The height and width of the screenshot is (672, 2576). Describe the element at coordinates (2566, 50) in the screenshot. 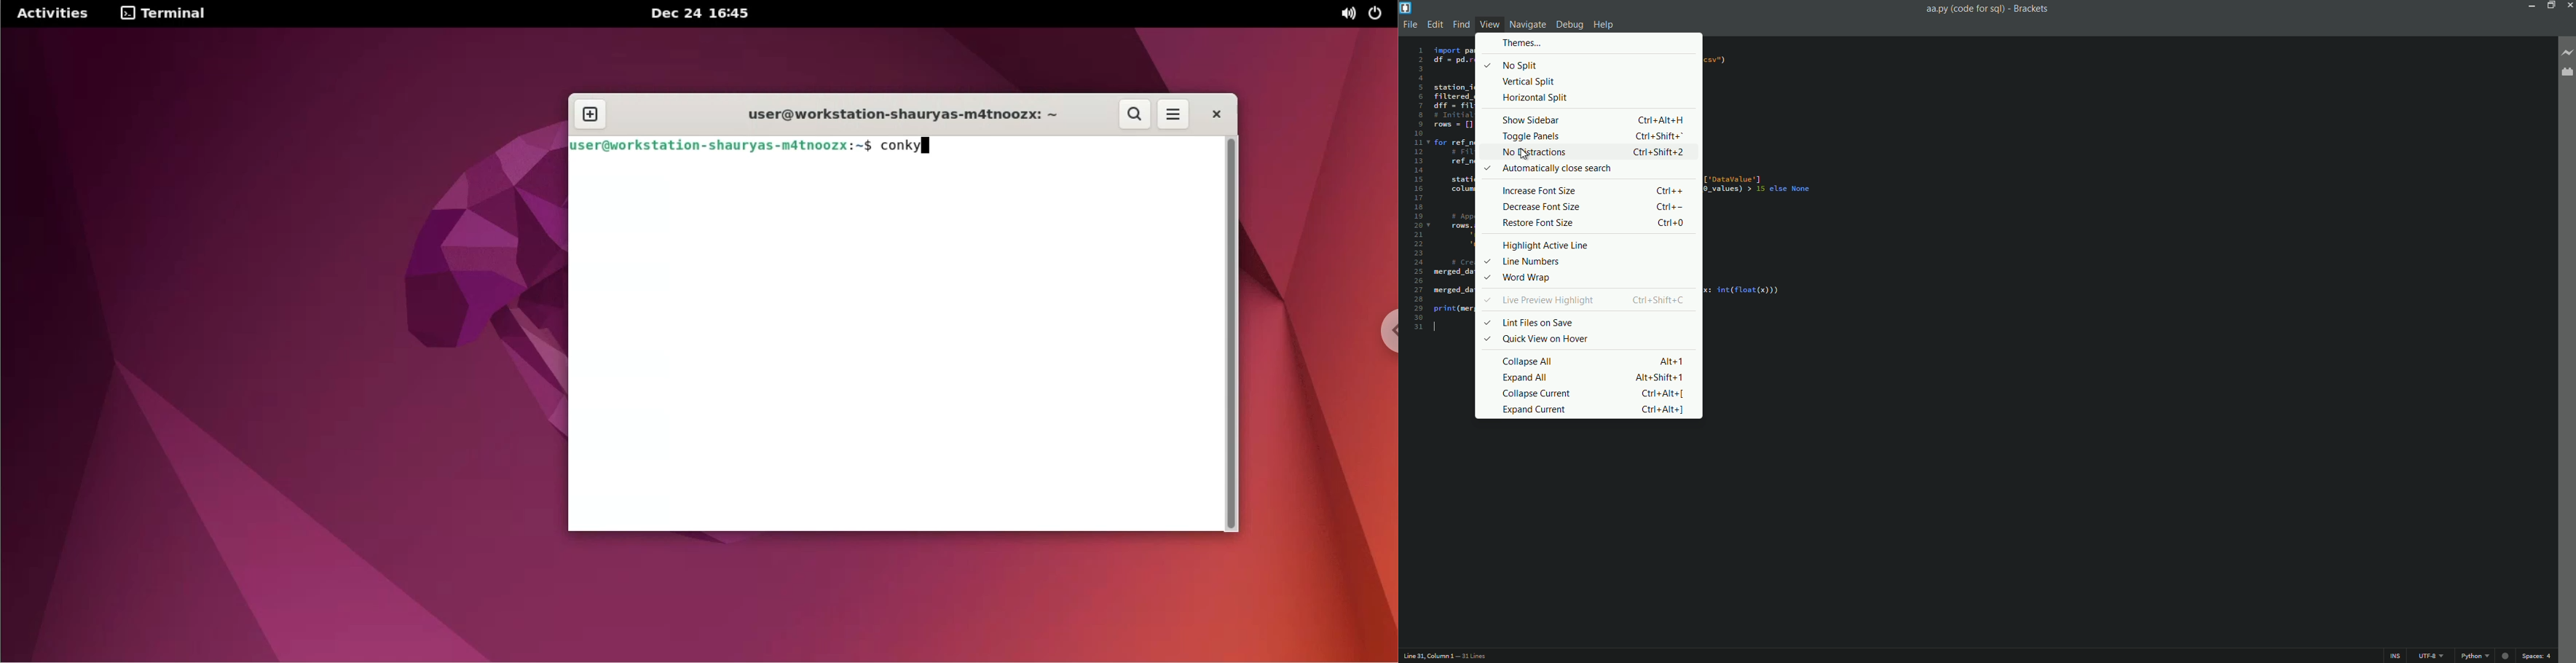

I see `live preview` at that location.